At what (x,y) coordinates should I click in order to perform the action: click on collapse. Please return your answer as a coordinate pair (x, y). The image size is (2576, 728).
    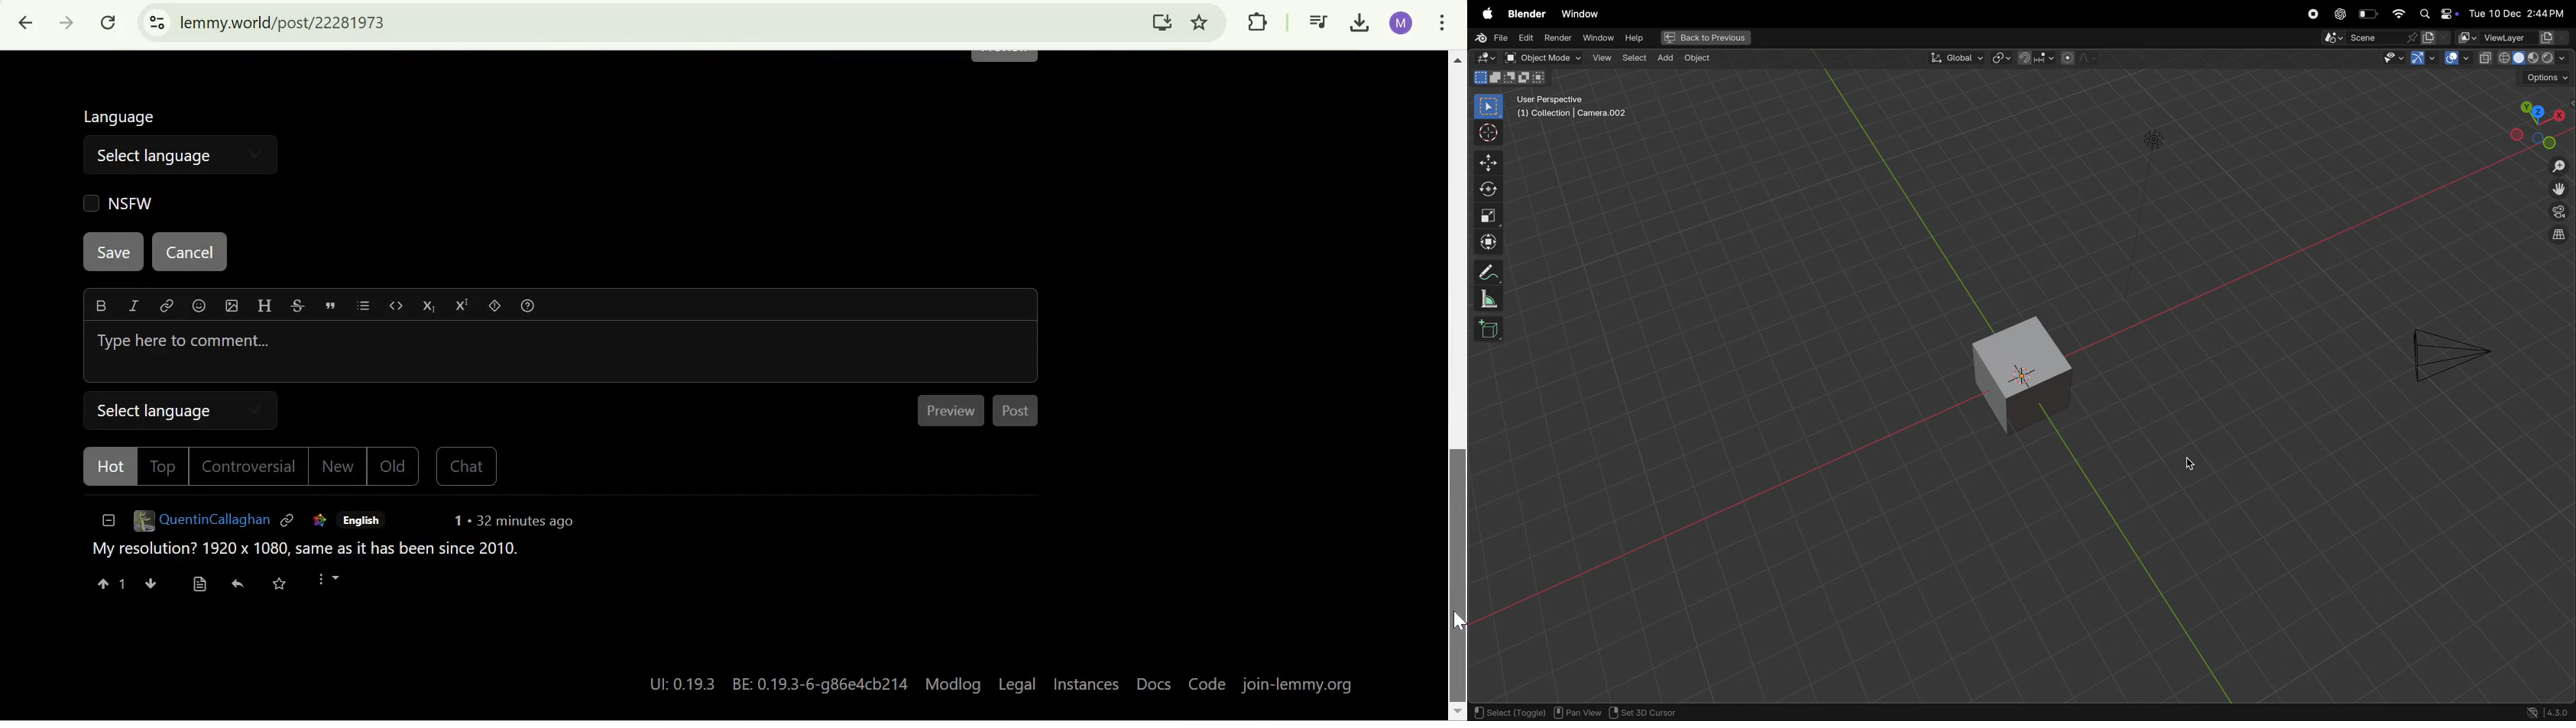
    Looking at the image, I should click on (105, 525).